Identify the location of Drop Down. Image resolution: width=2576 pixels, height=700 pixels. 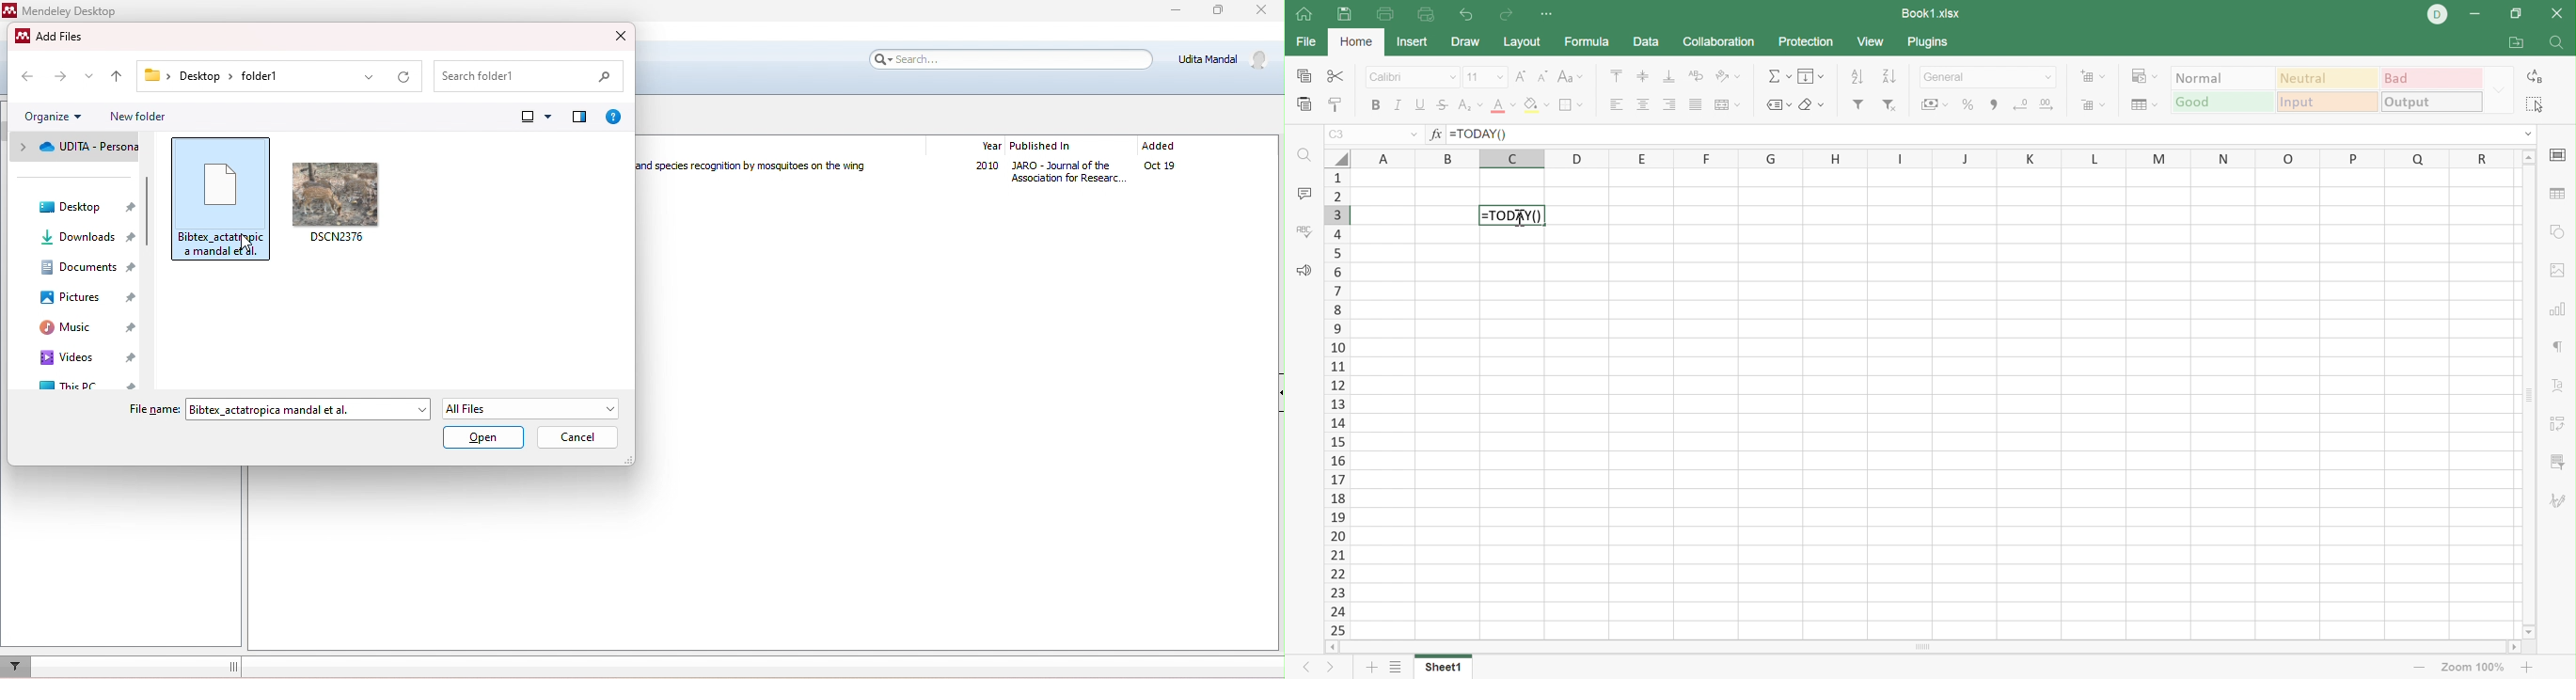
(2051, 79).